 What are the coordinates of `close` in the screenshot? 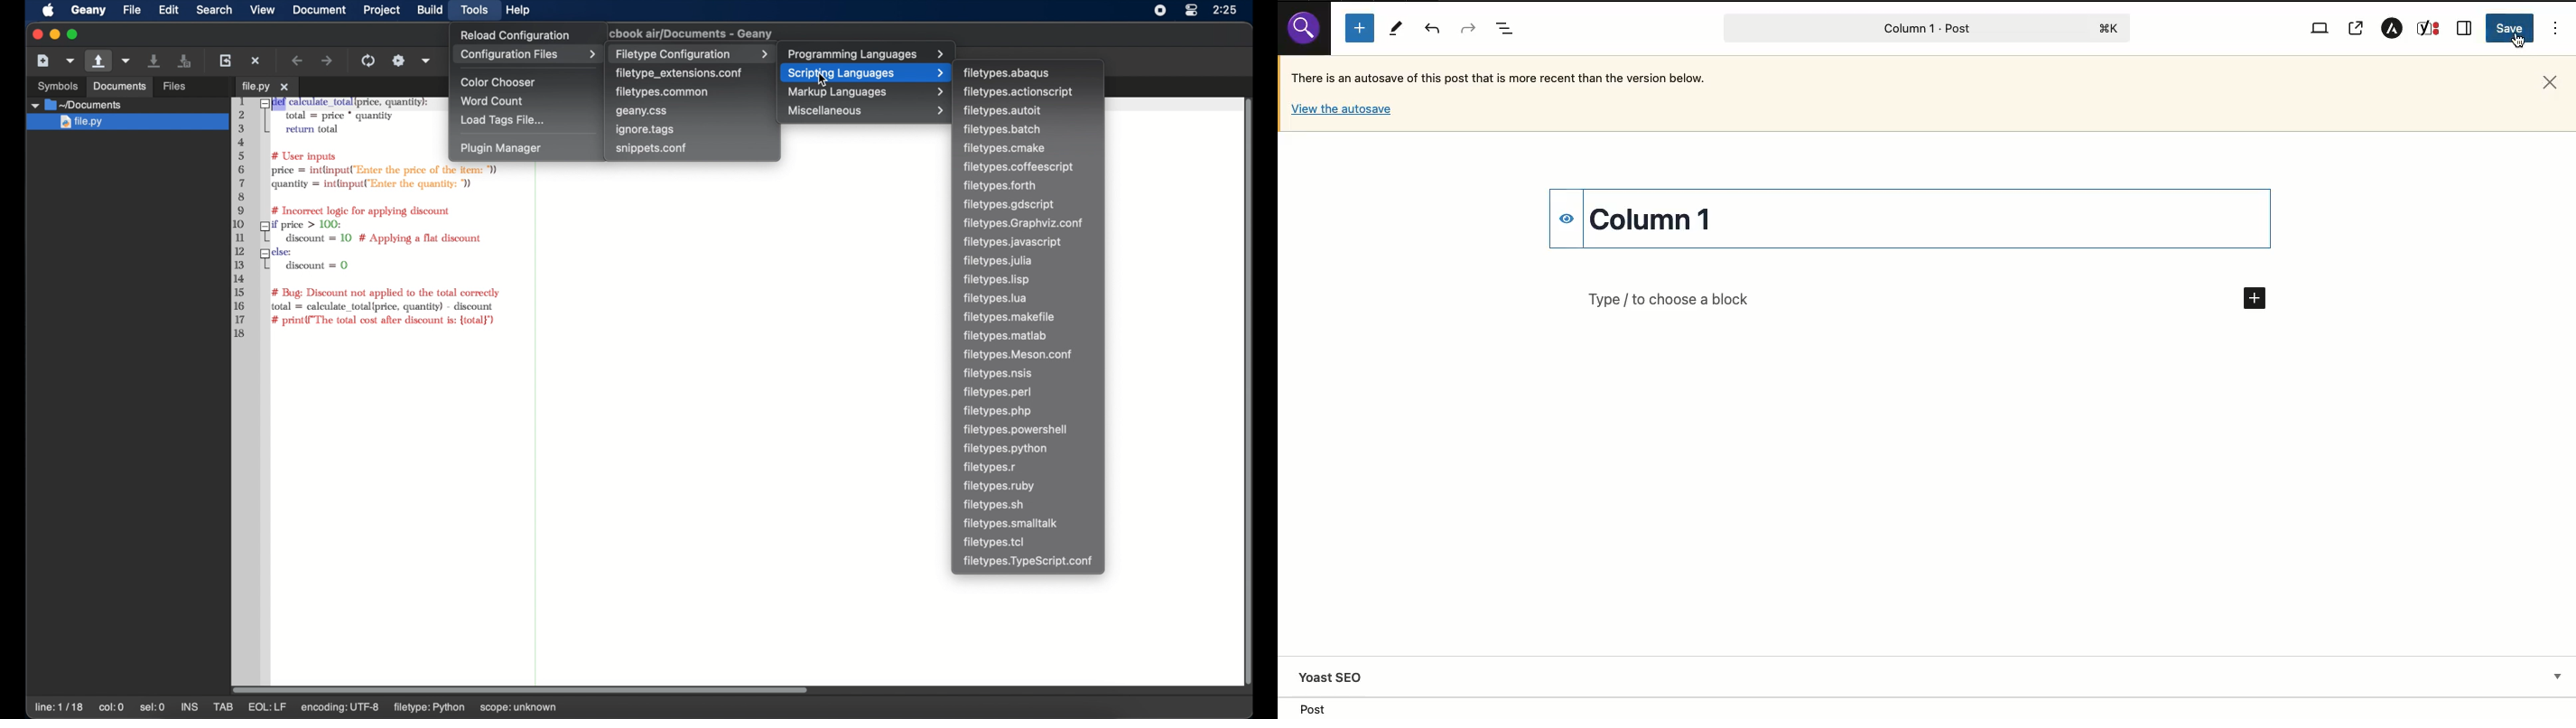 It's located at (35, 35).